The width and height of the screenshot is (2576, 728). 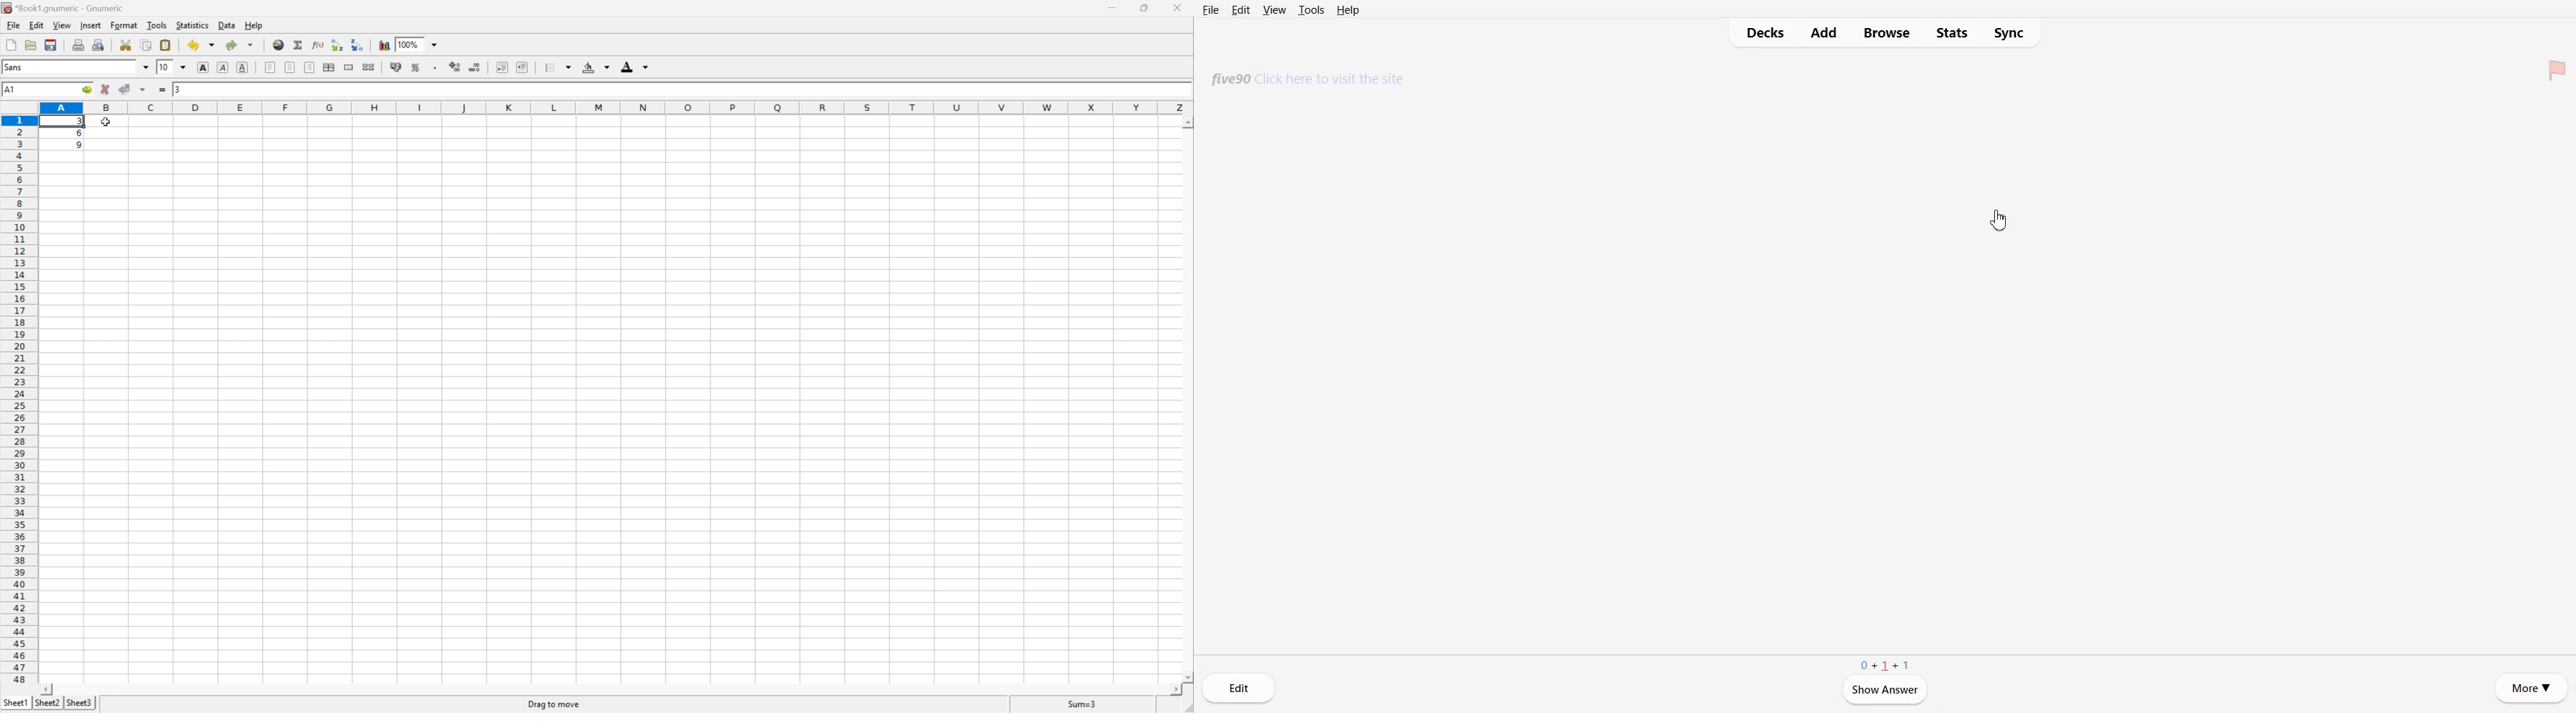 I want to click on Increase indent, and align the contents to the left, so click(x=523, y=67).